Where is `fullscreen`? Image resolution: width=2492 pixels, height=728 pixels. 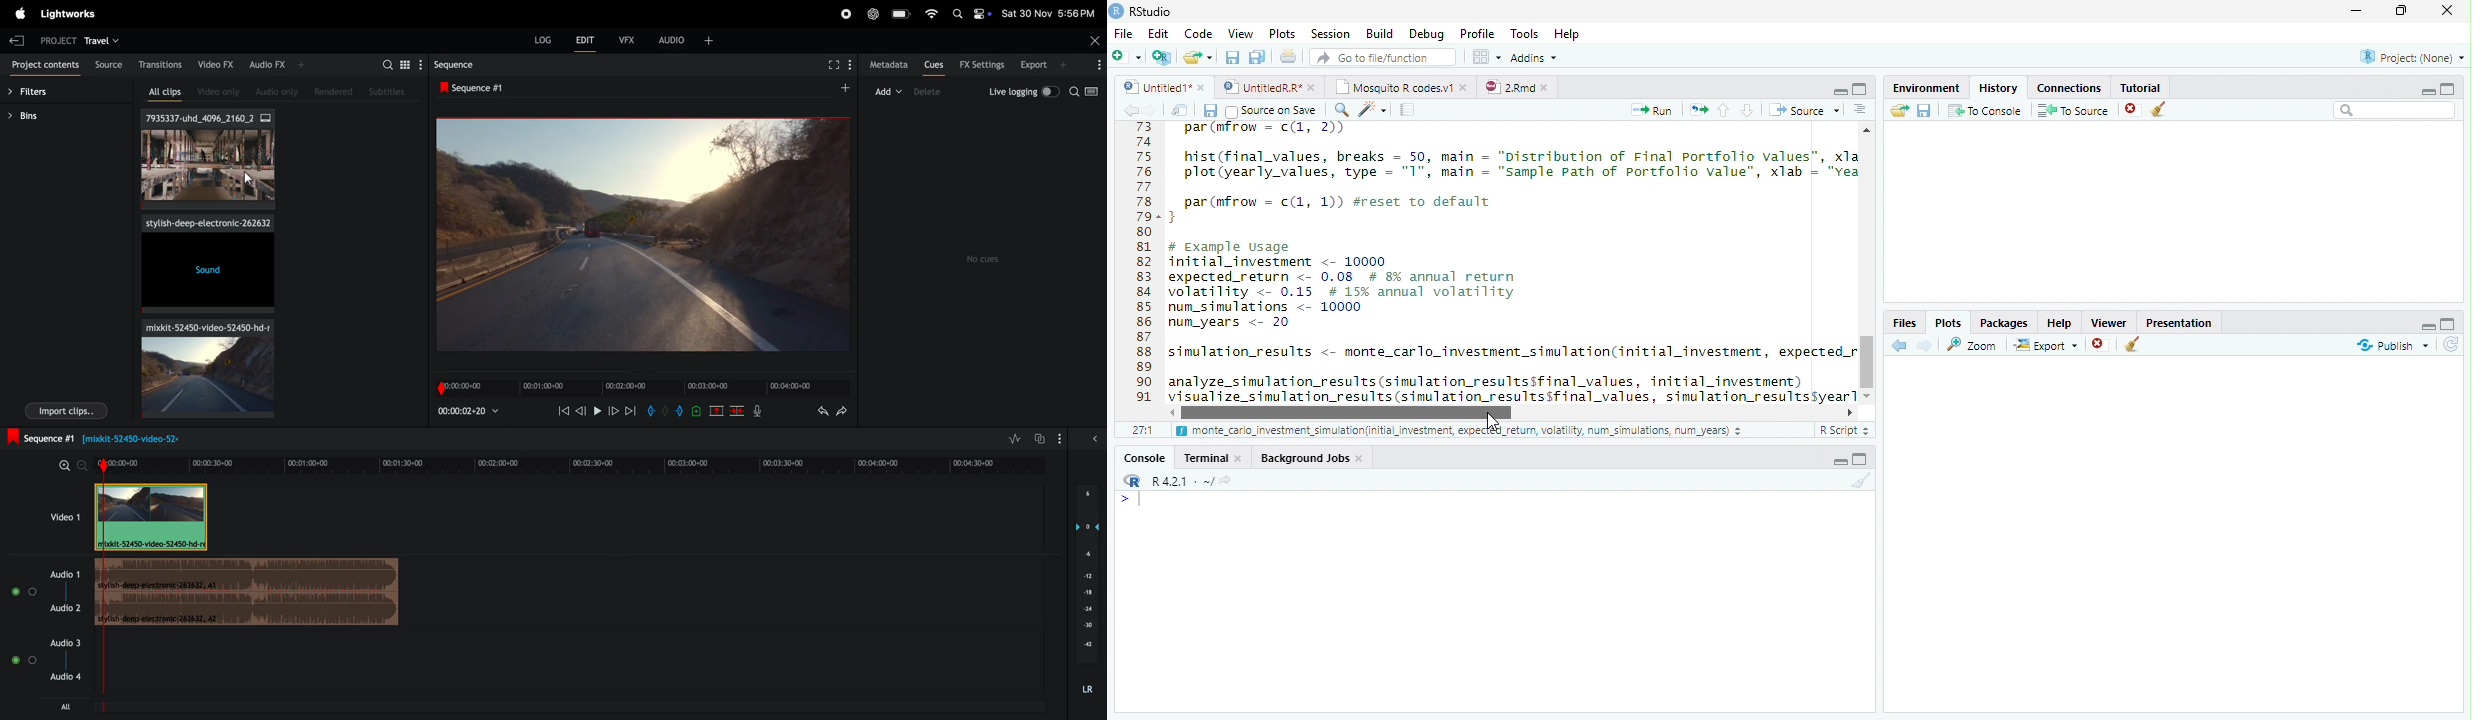 fullscreen is located at coordinates (836, 65).